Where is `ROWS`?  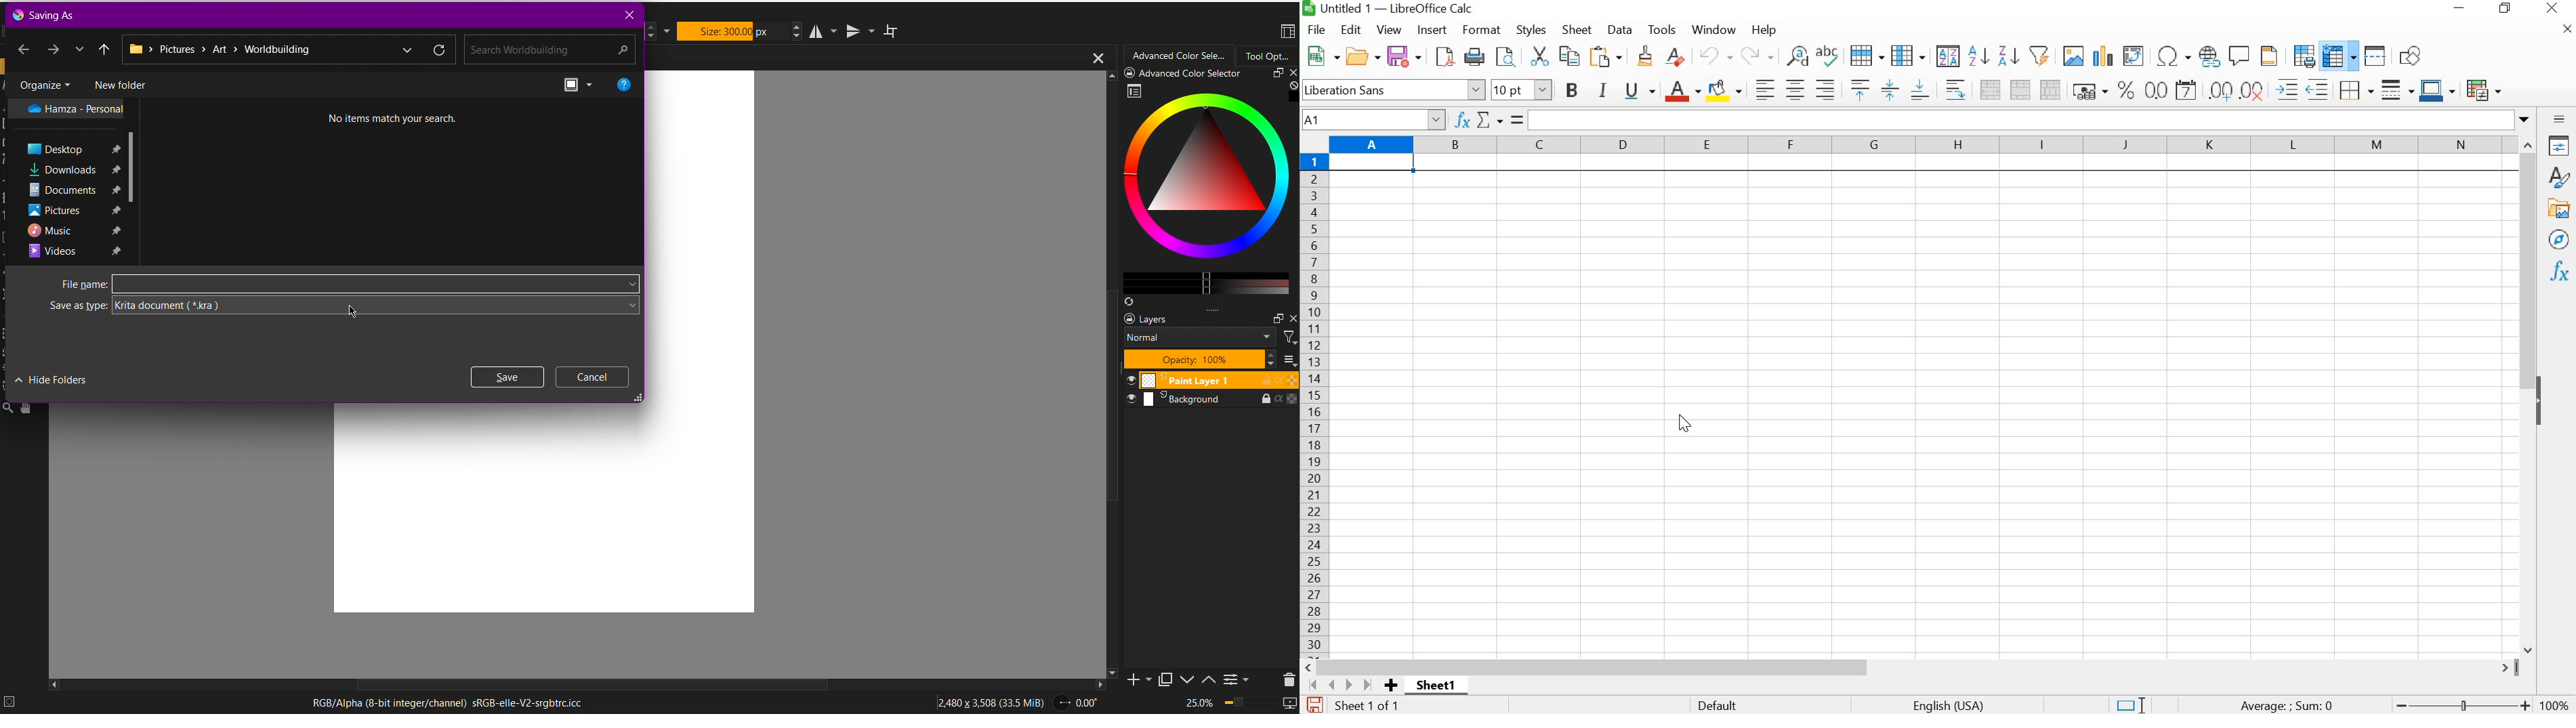
ROWS is located at coordinates (1315, 403).